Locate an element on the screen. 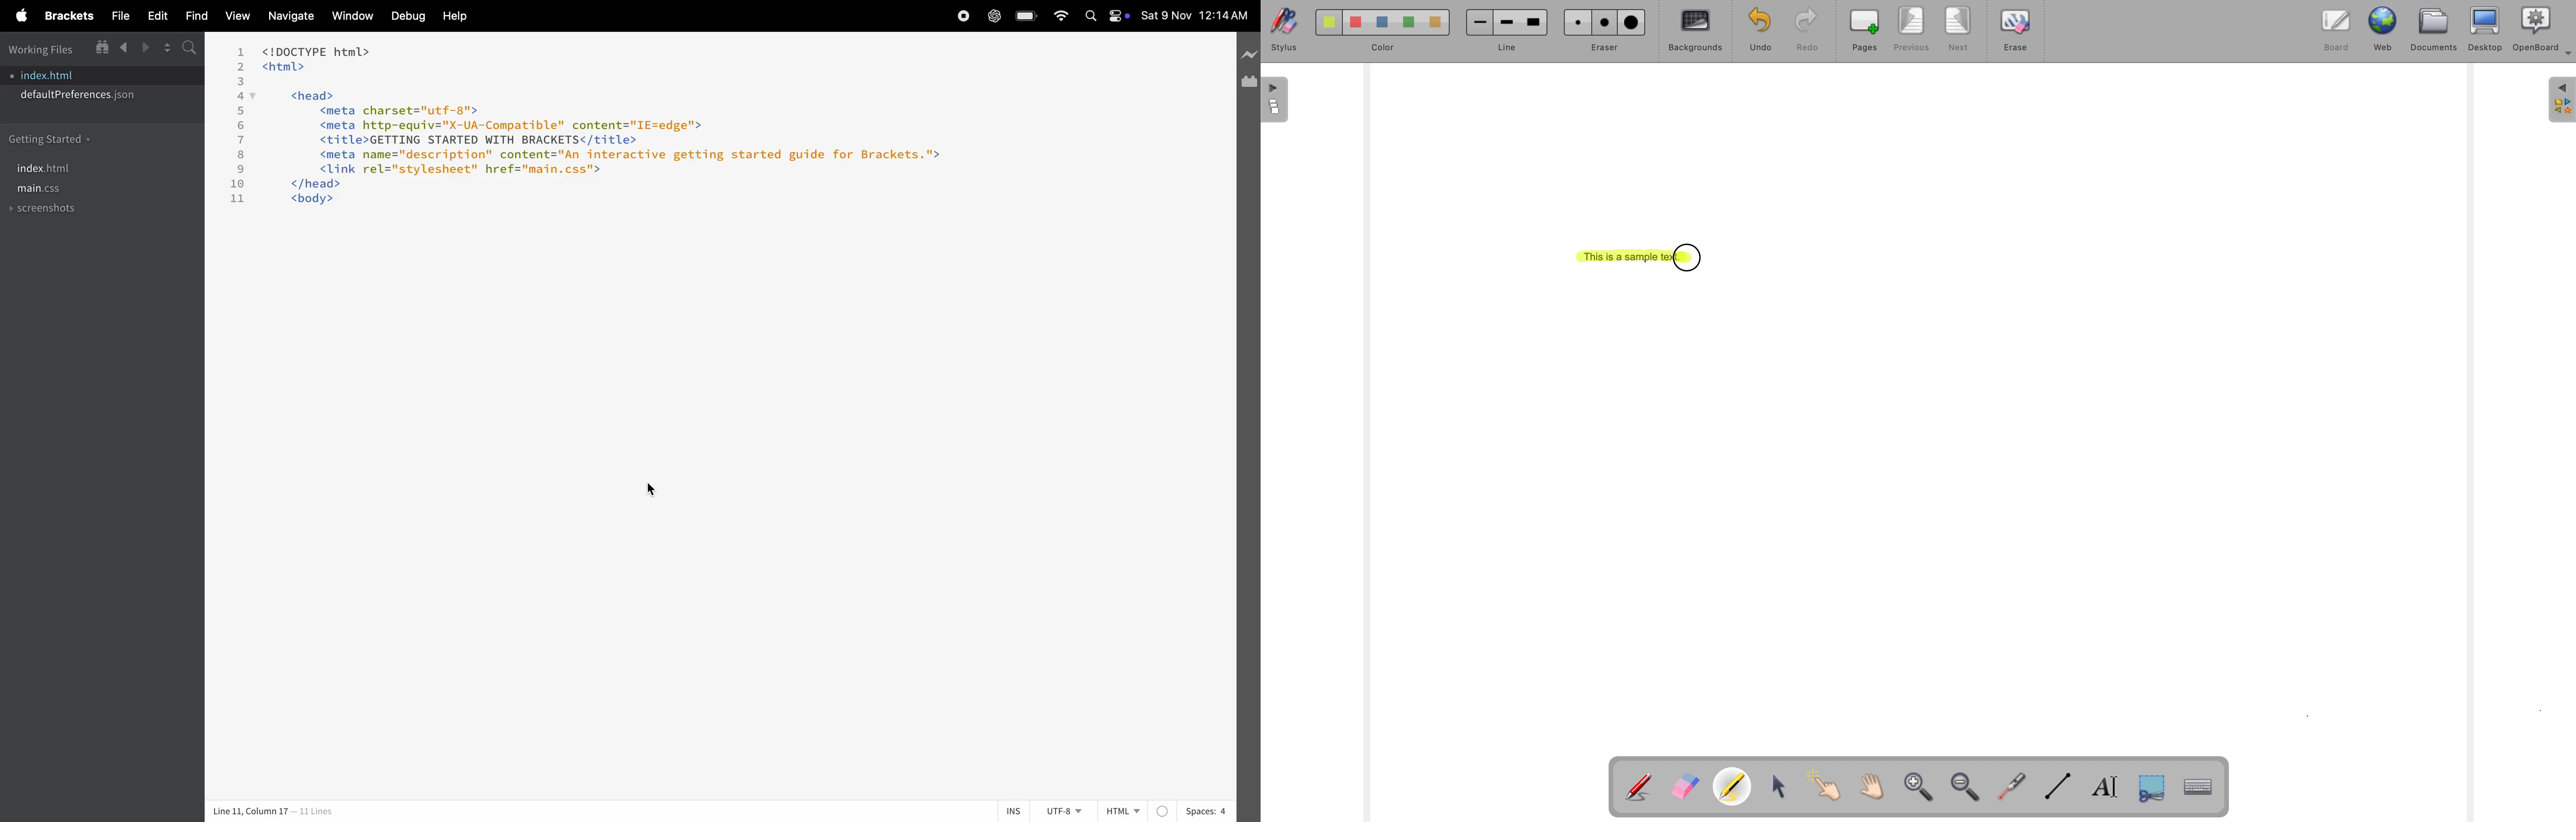 This screenshot has height=840, width=2576. navigate is located at coordinates (292, 16).